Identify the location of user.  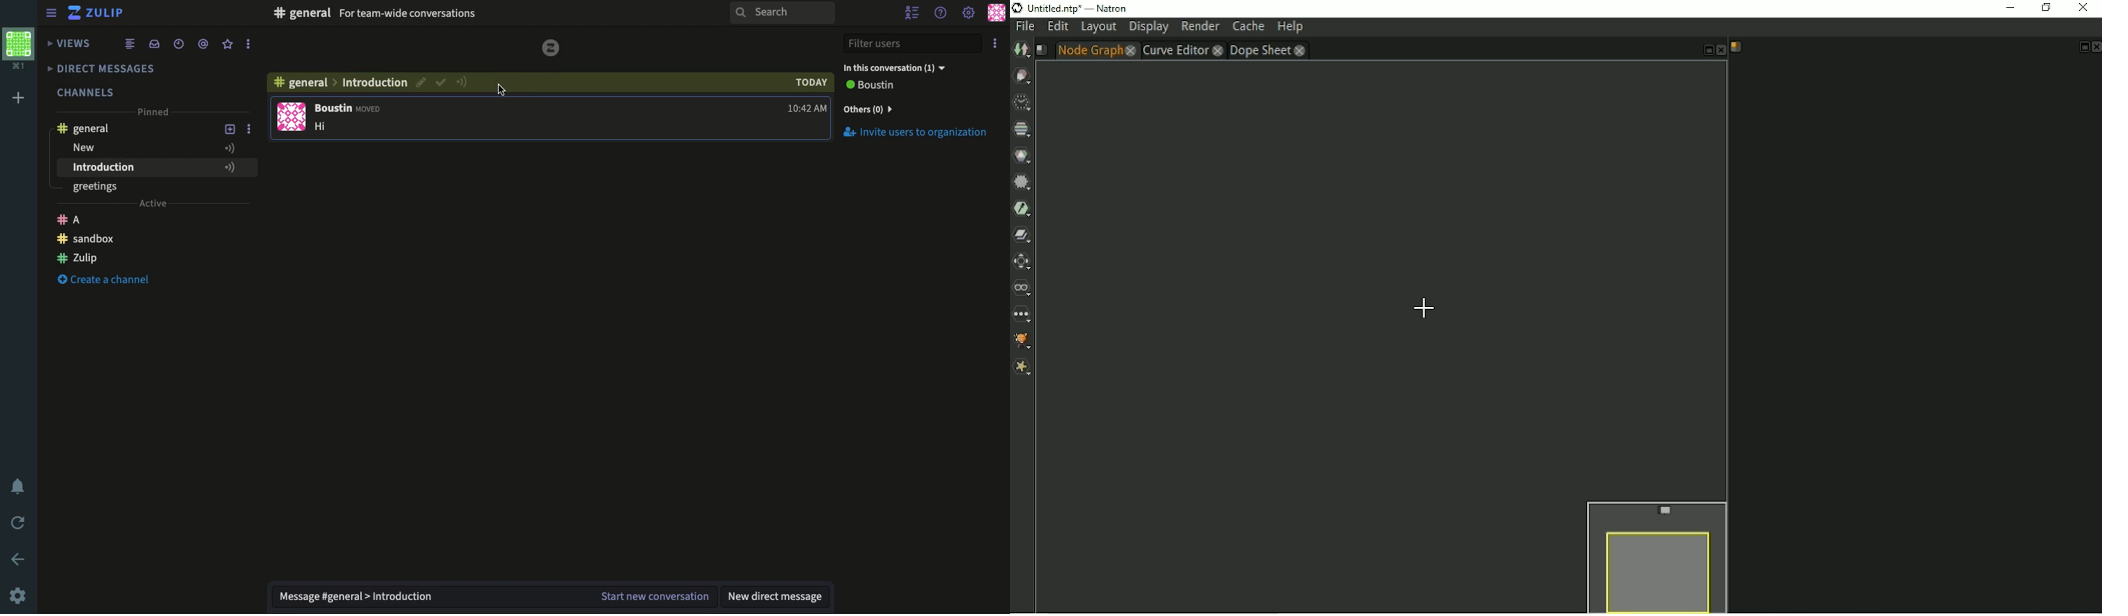
(349, 110).